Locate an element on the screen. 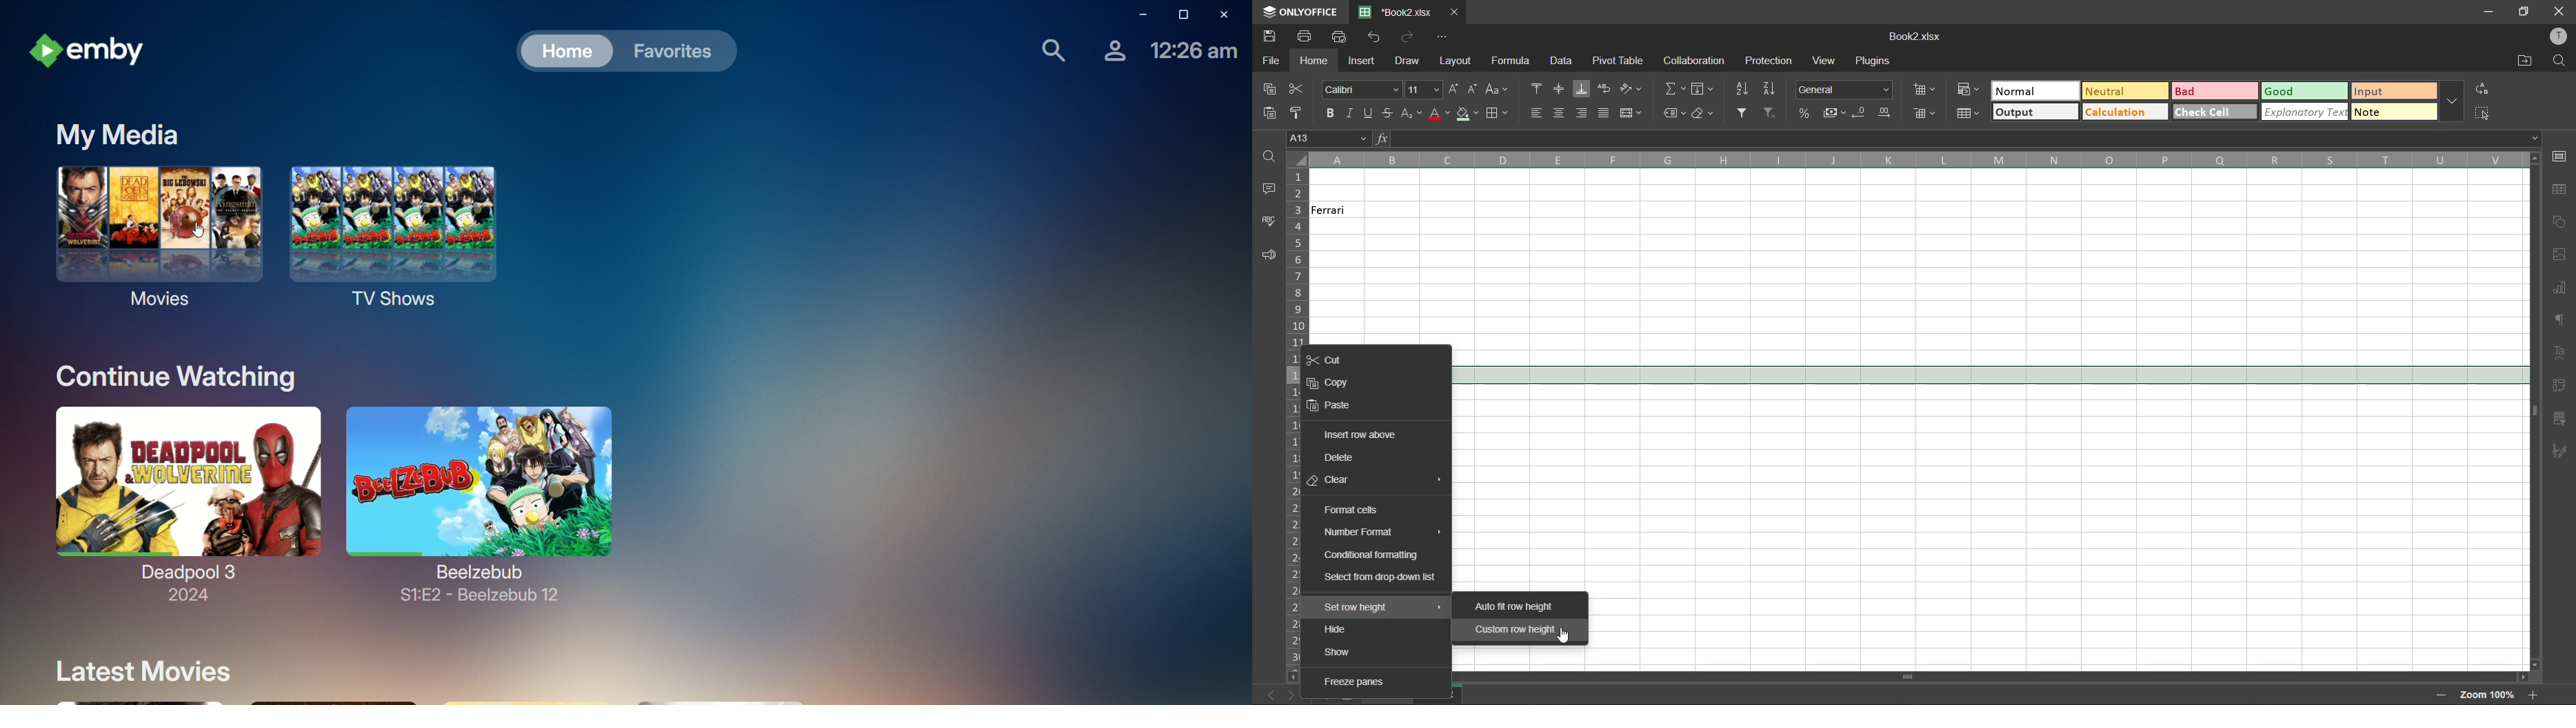 The image size is (2576, 728). Close is located at coordinates (1230, 15).